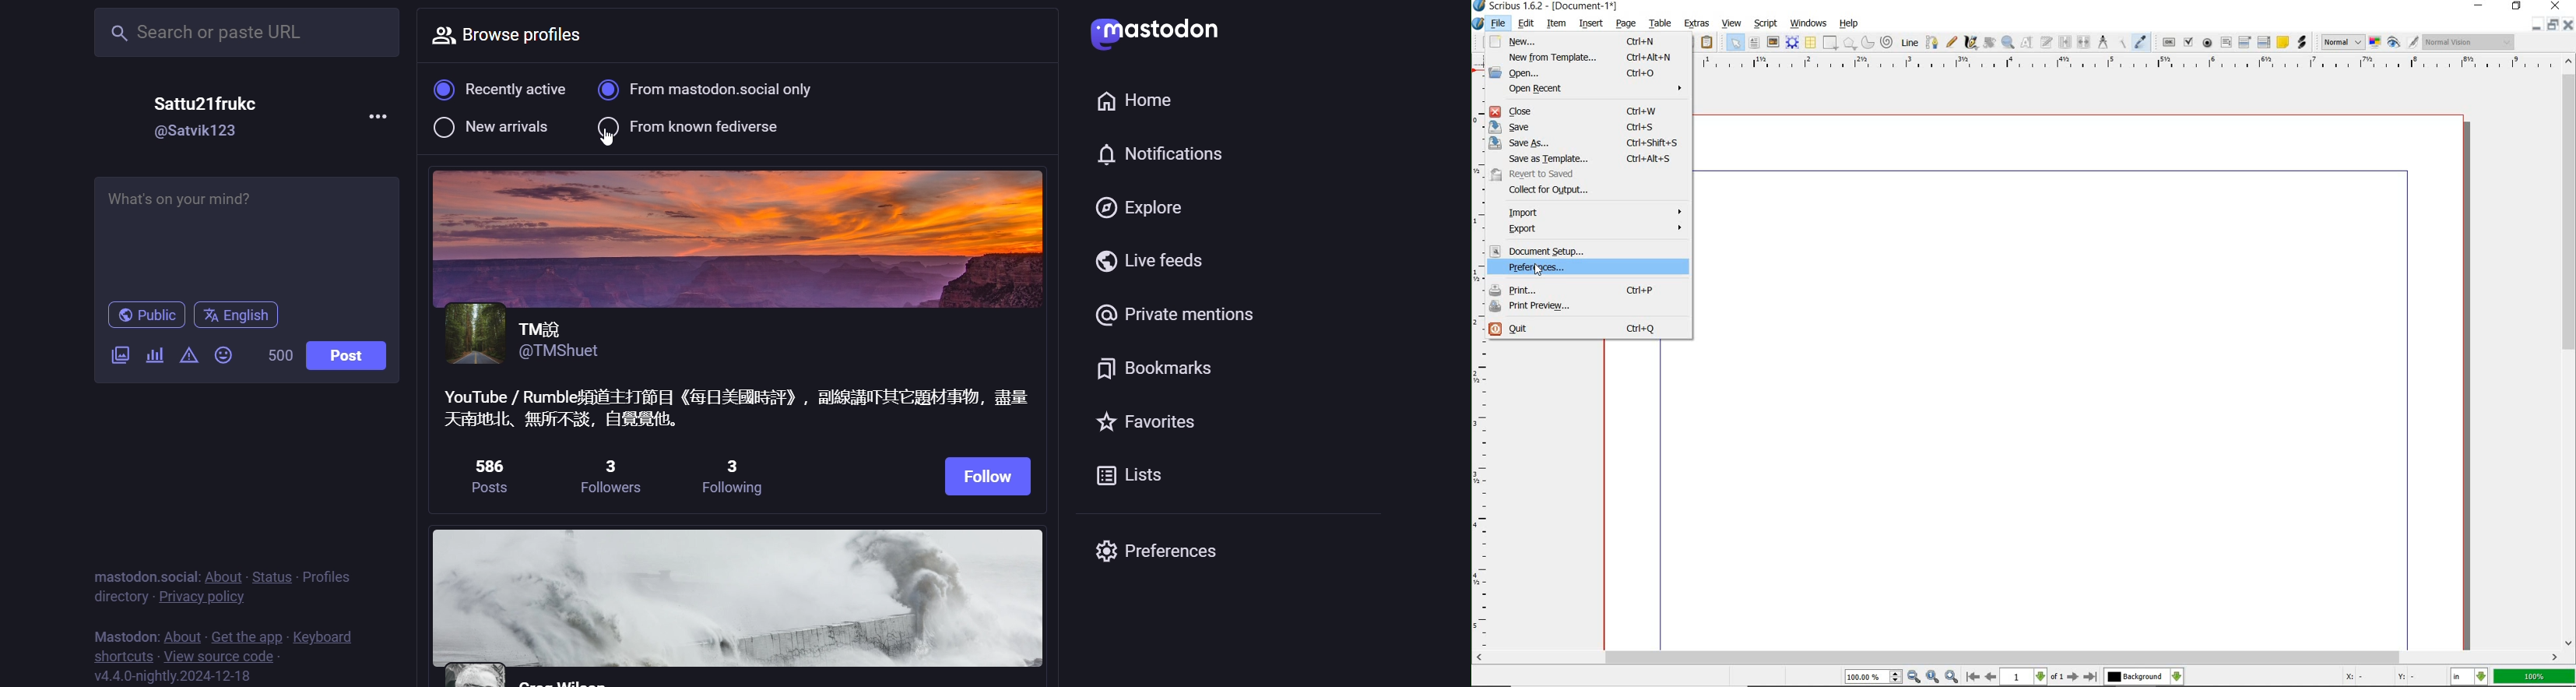 This screenshot has width=2576, height=700. I want to click on print preview, so click(1590, 309).